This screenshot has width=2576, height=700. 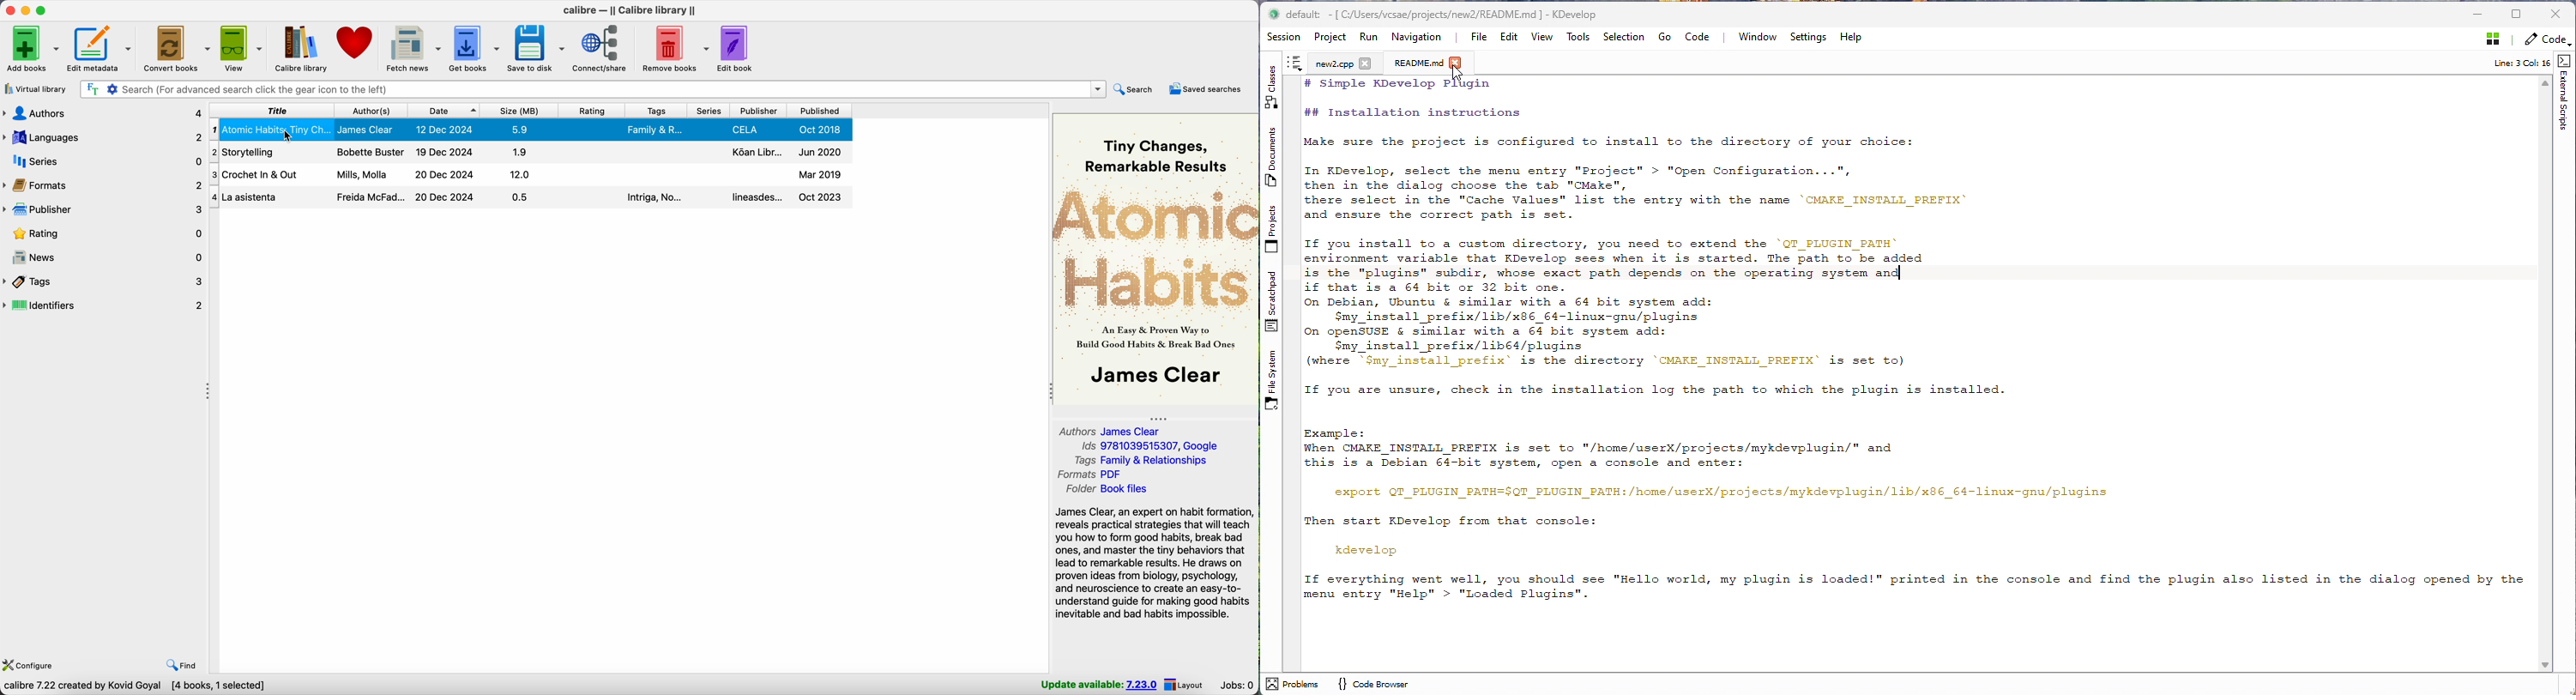 I want to click on Help, so click(x=1851, y=39).